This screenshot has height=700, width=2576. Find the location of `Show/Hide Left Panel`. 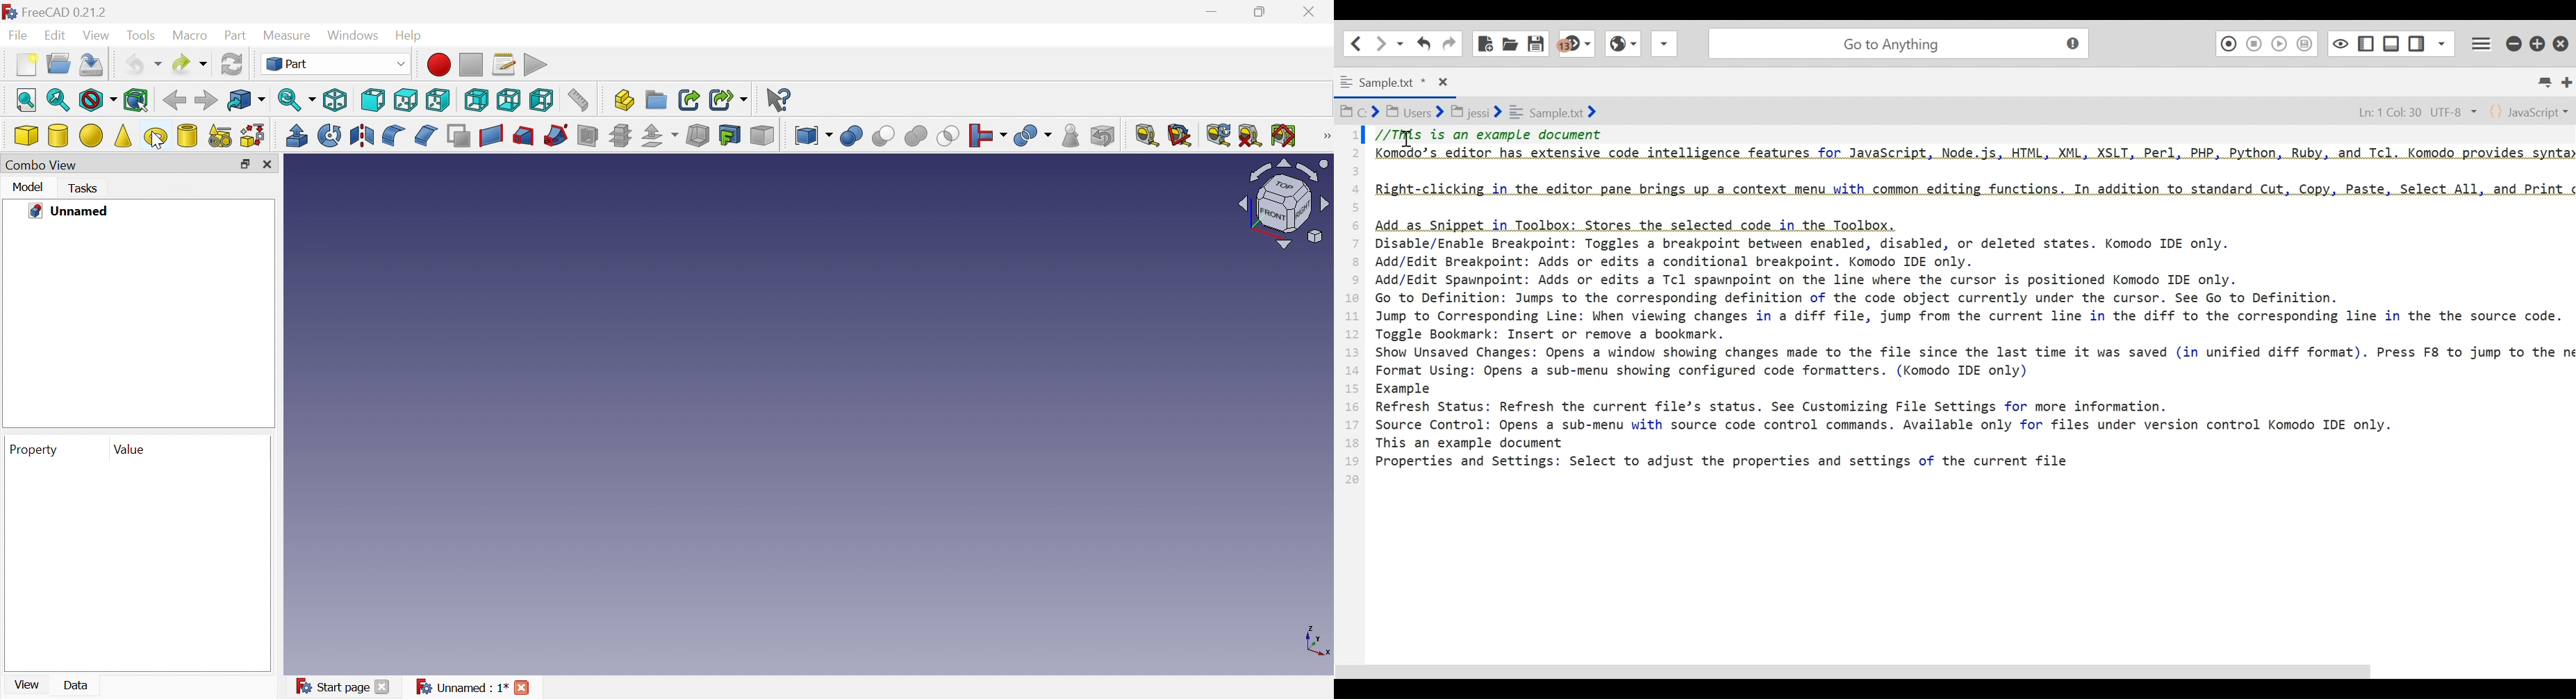

Show/Hide Left Panel is located at coordinates (2418, 41).